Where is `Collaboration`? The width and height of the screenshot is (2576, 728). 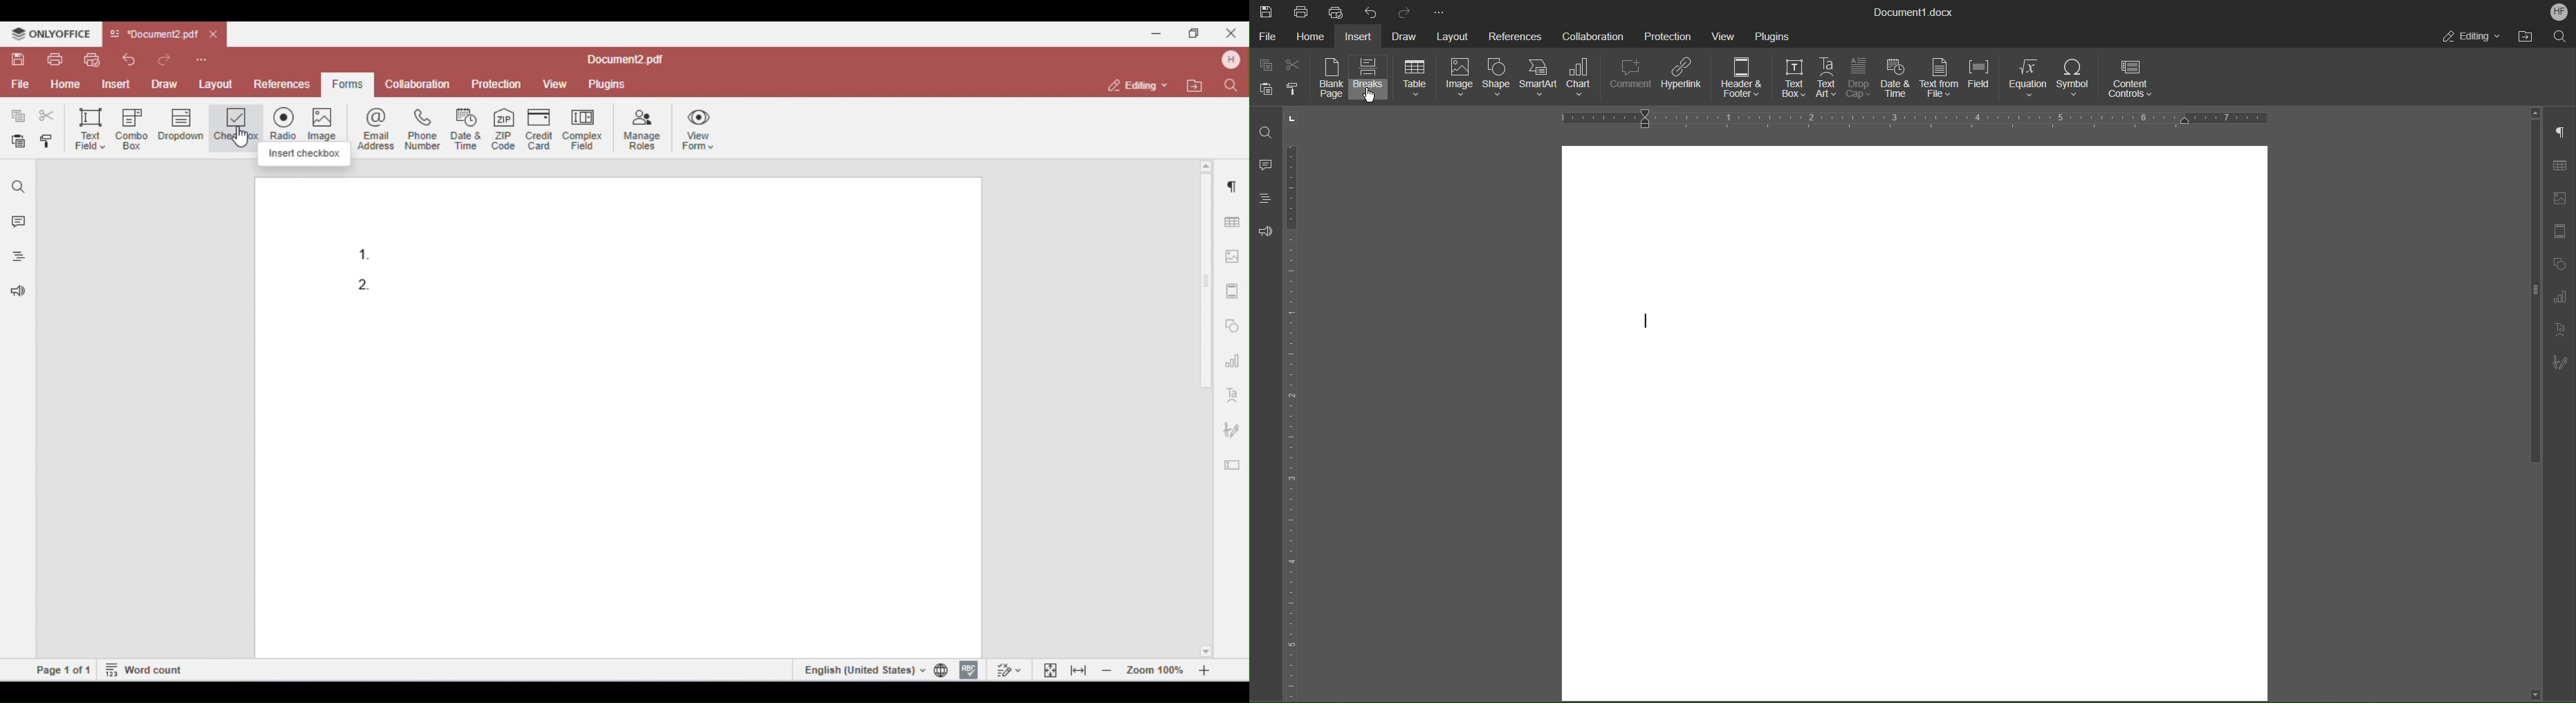
Collaboration is located at coordinates (1588, 35).